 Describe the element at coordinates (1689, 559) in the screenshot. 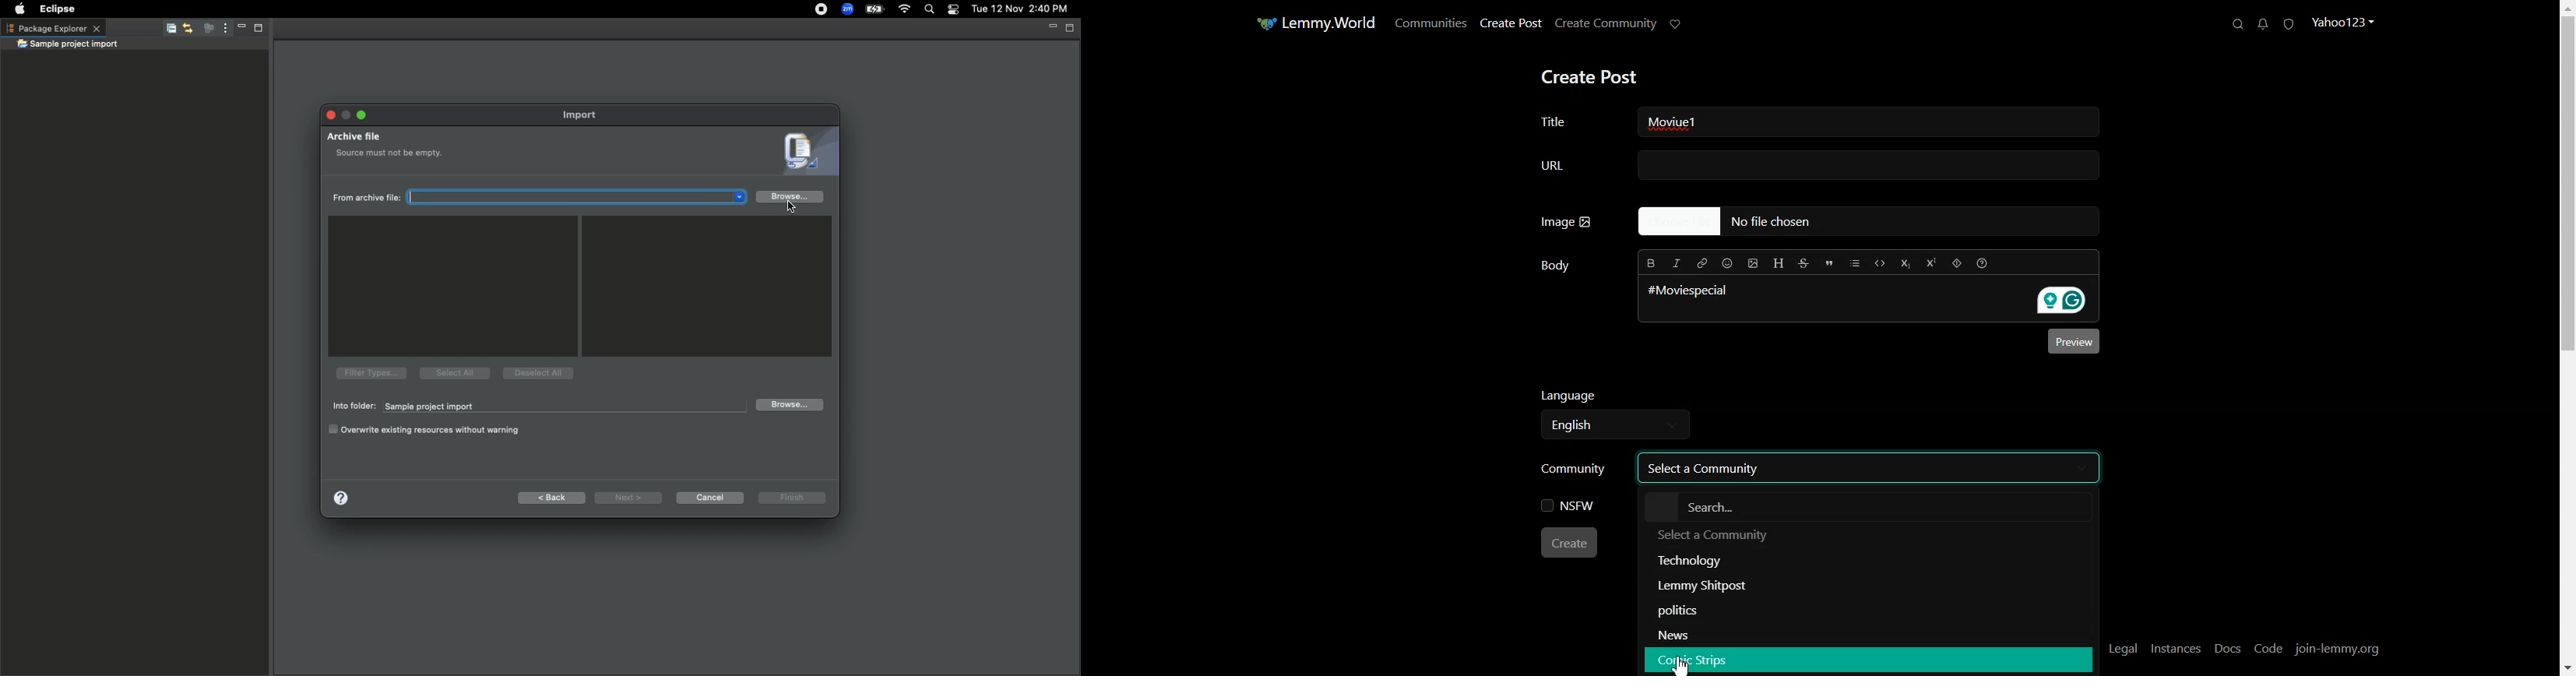

I see `Technology` at that location.